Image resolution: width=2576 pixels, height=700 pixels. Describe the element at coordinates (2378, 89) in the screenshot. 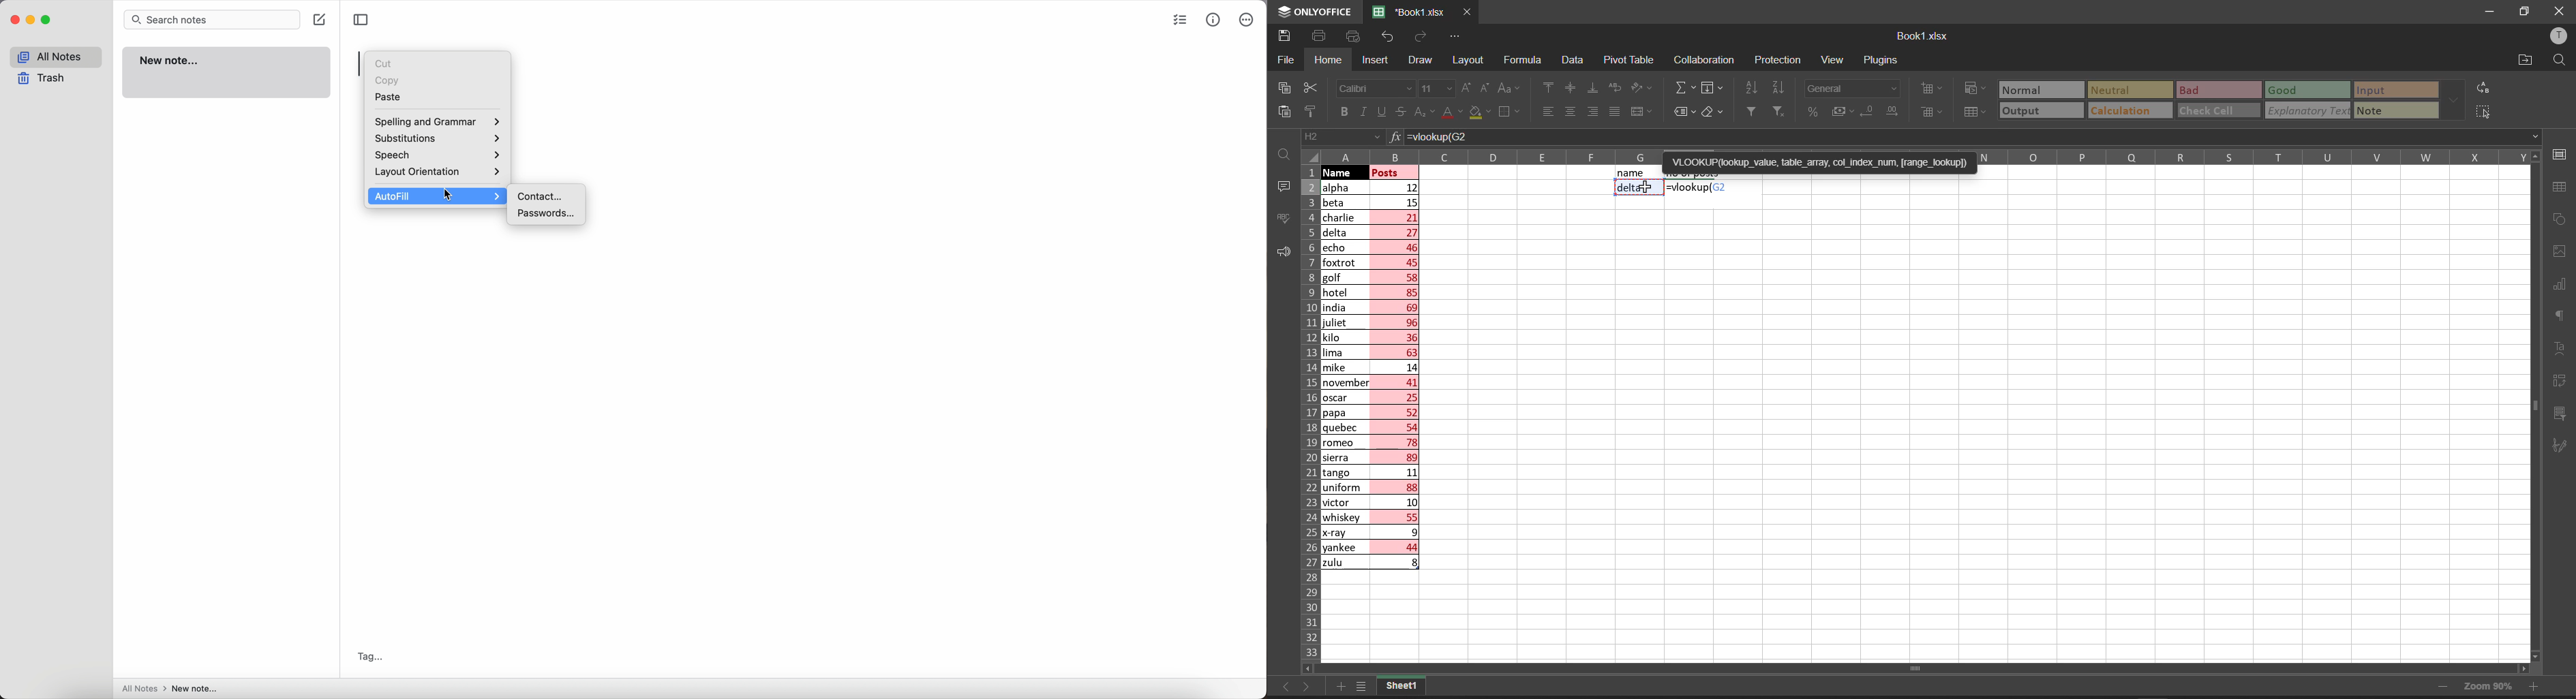

I see `input` at that location.